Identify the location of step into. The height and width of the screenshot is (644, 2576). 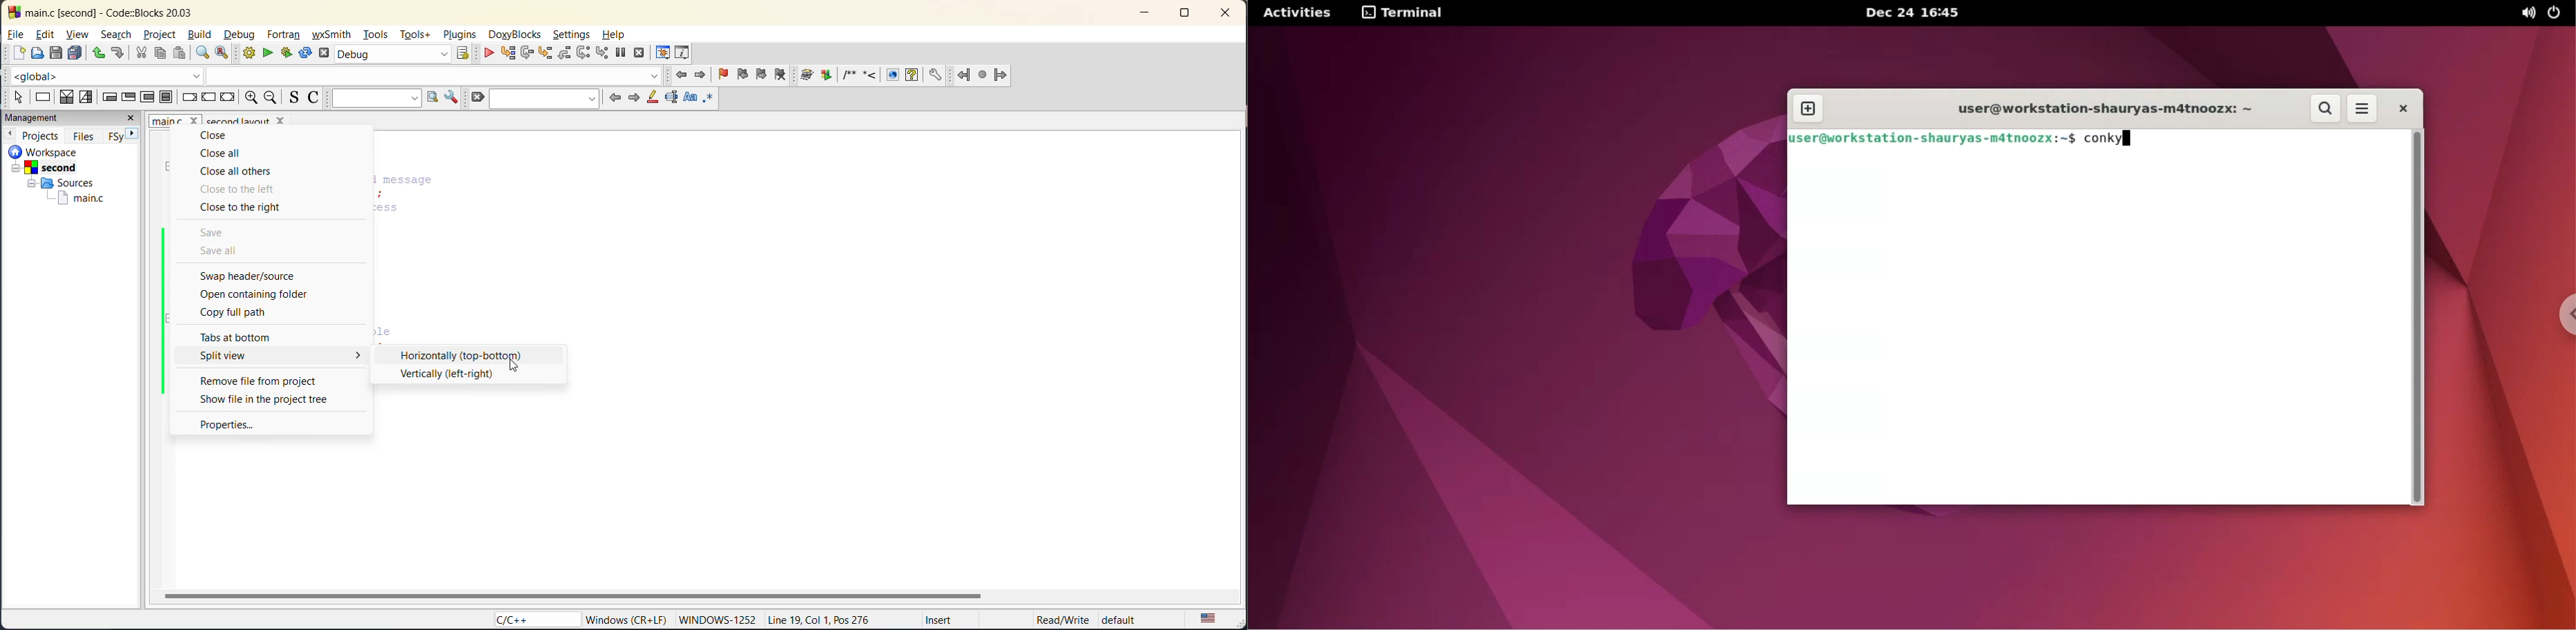
(548, 54).